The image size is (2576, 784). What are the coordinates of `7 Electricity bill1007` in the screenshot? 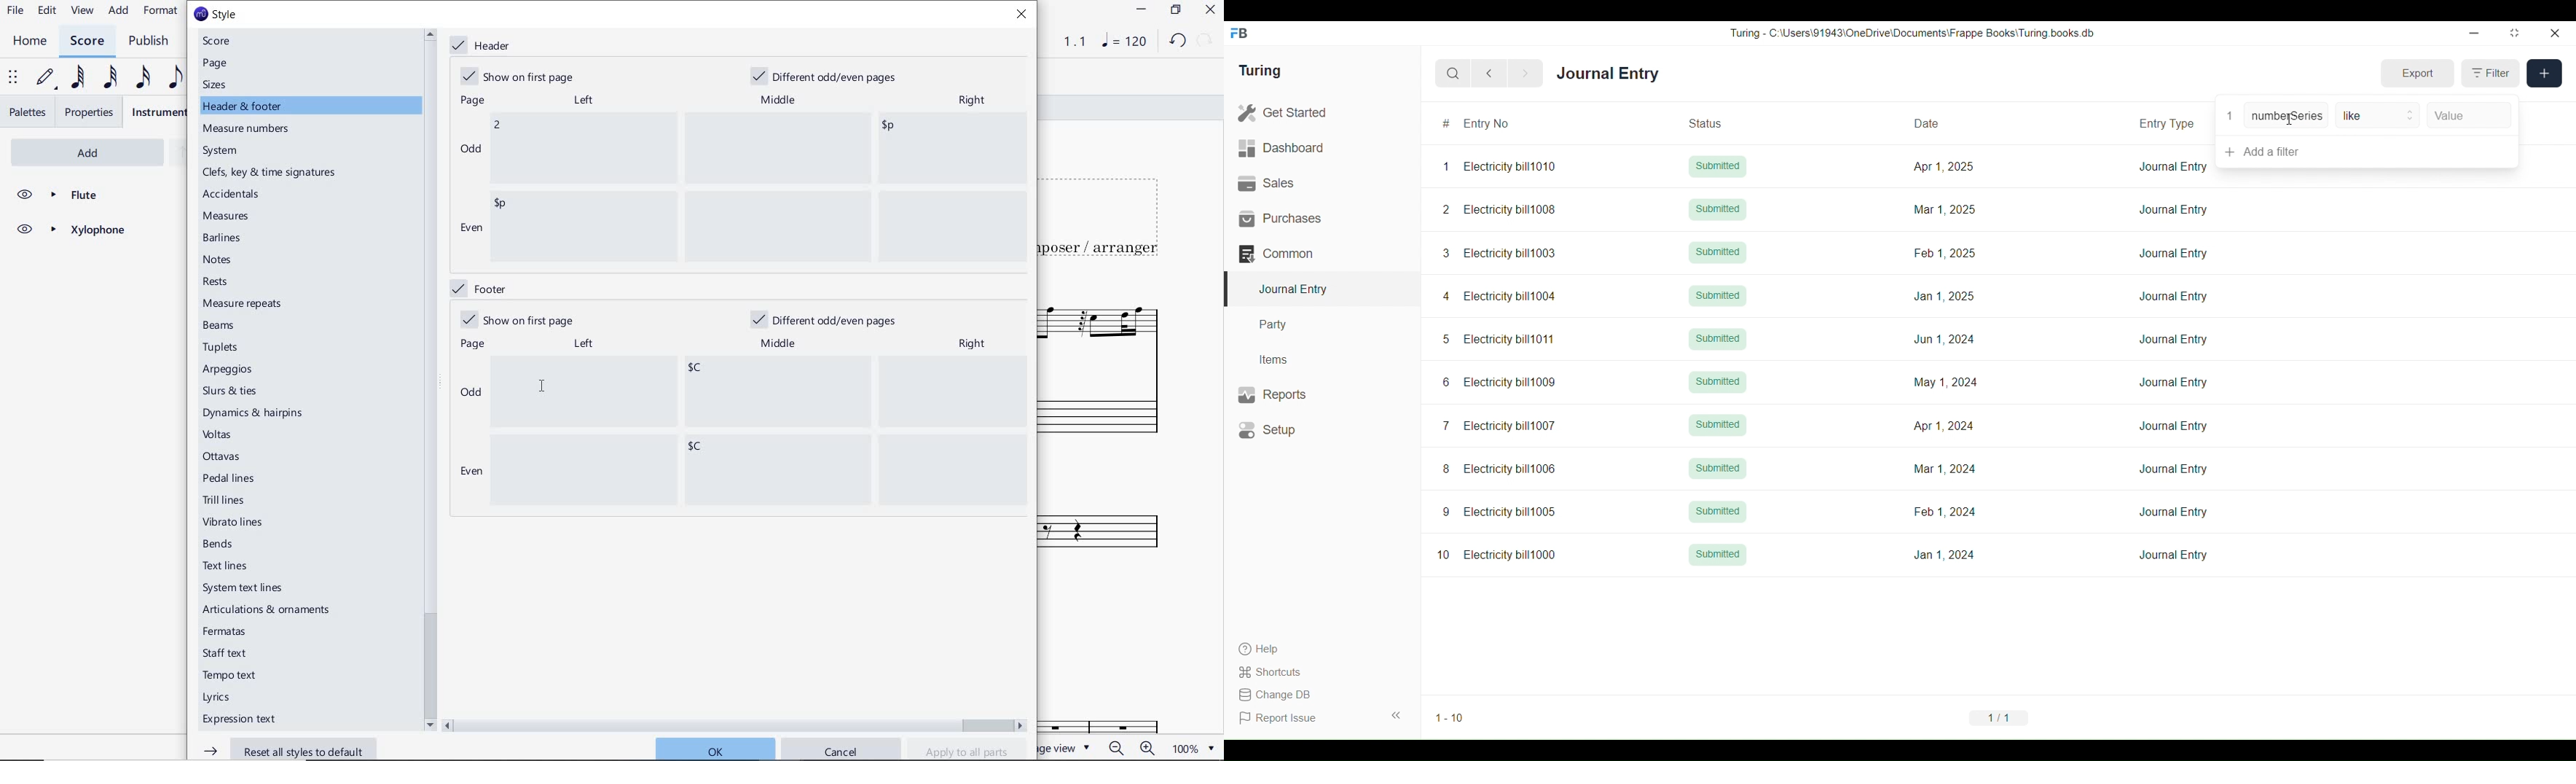 It's located at (1499, 426).